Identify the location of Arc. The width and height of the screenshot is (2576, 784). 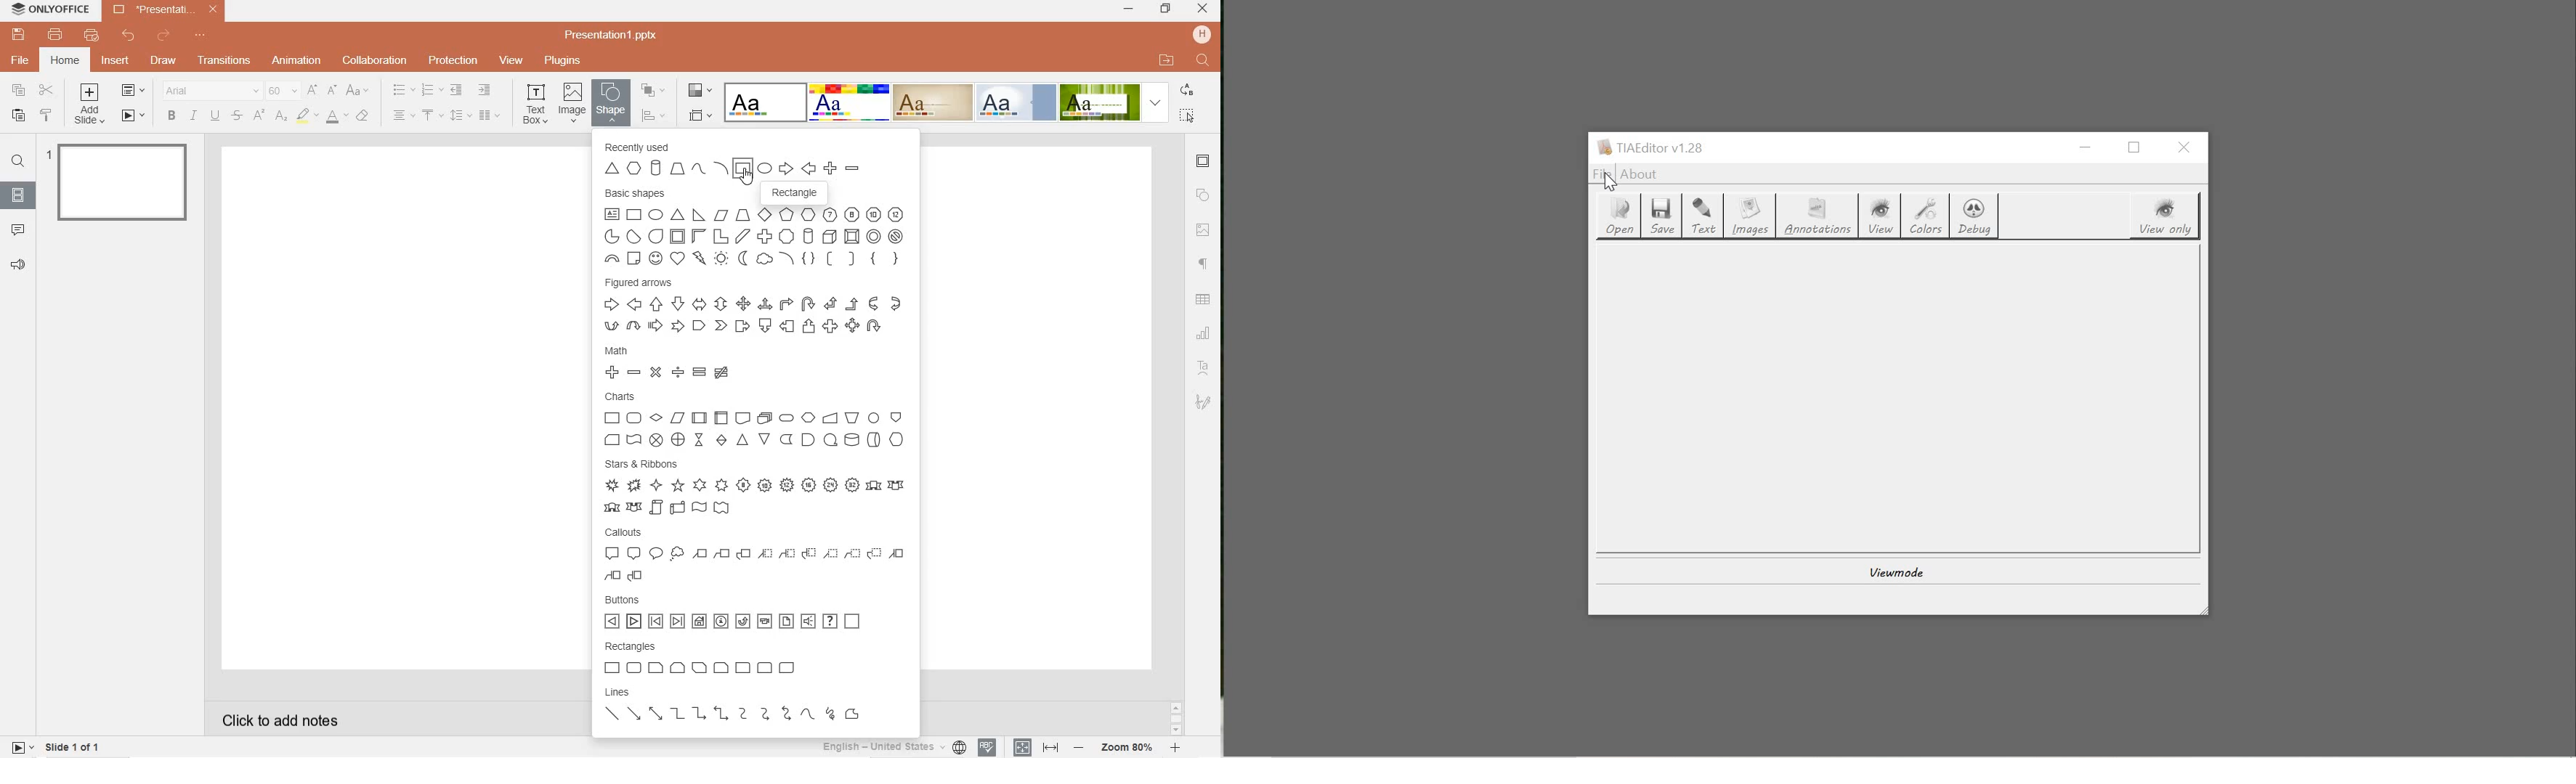
(719, 167).